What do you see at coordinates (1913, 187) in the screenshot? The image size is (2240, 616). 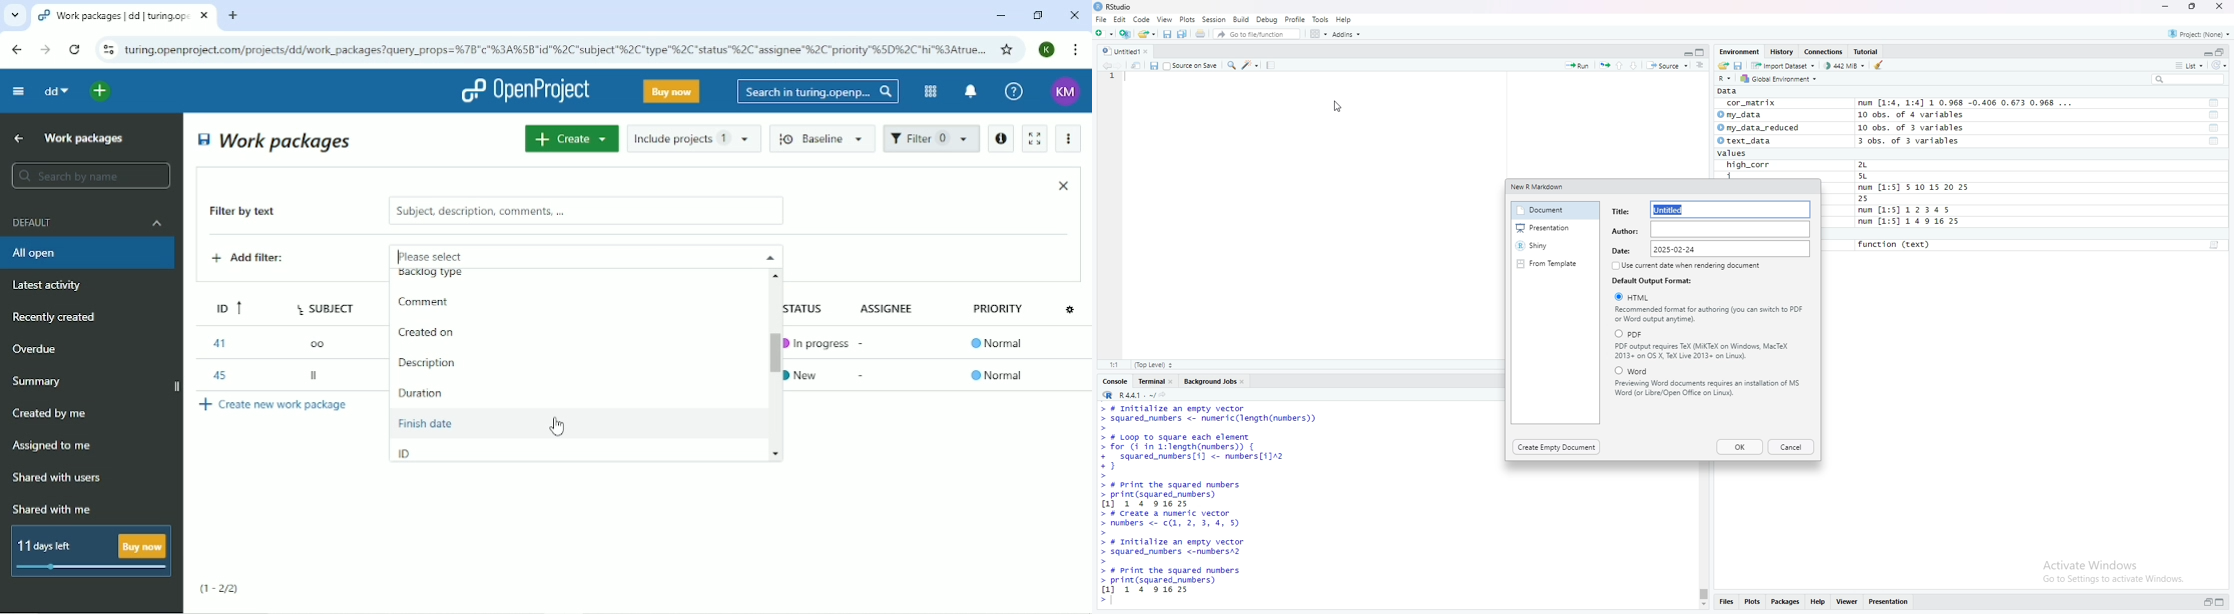 I see `num [1:5] 5 10 15 20 25` at bounding box center [1913, 187].